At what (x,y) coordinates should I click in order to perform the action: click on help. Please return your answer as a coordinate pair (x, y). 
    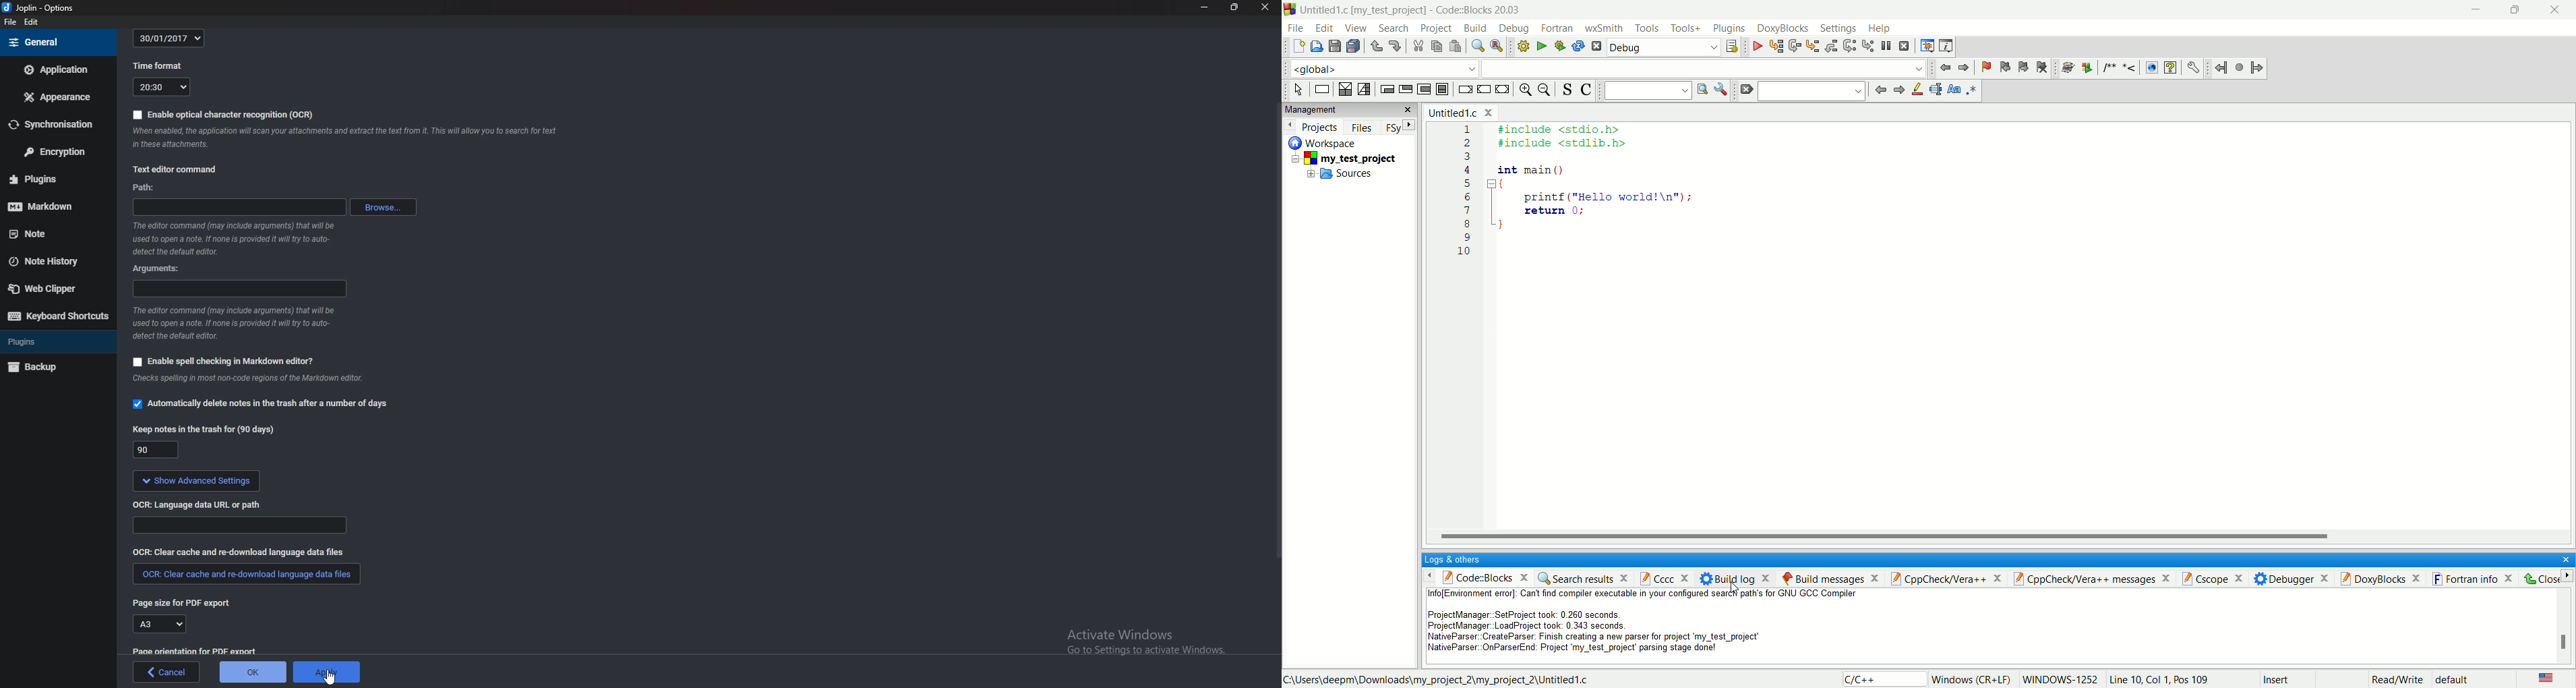
    Looking at the image, I should click on (1878, 29).